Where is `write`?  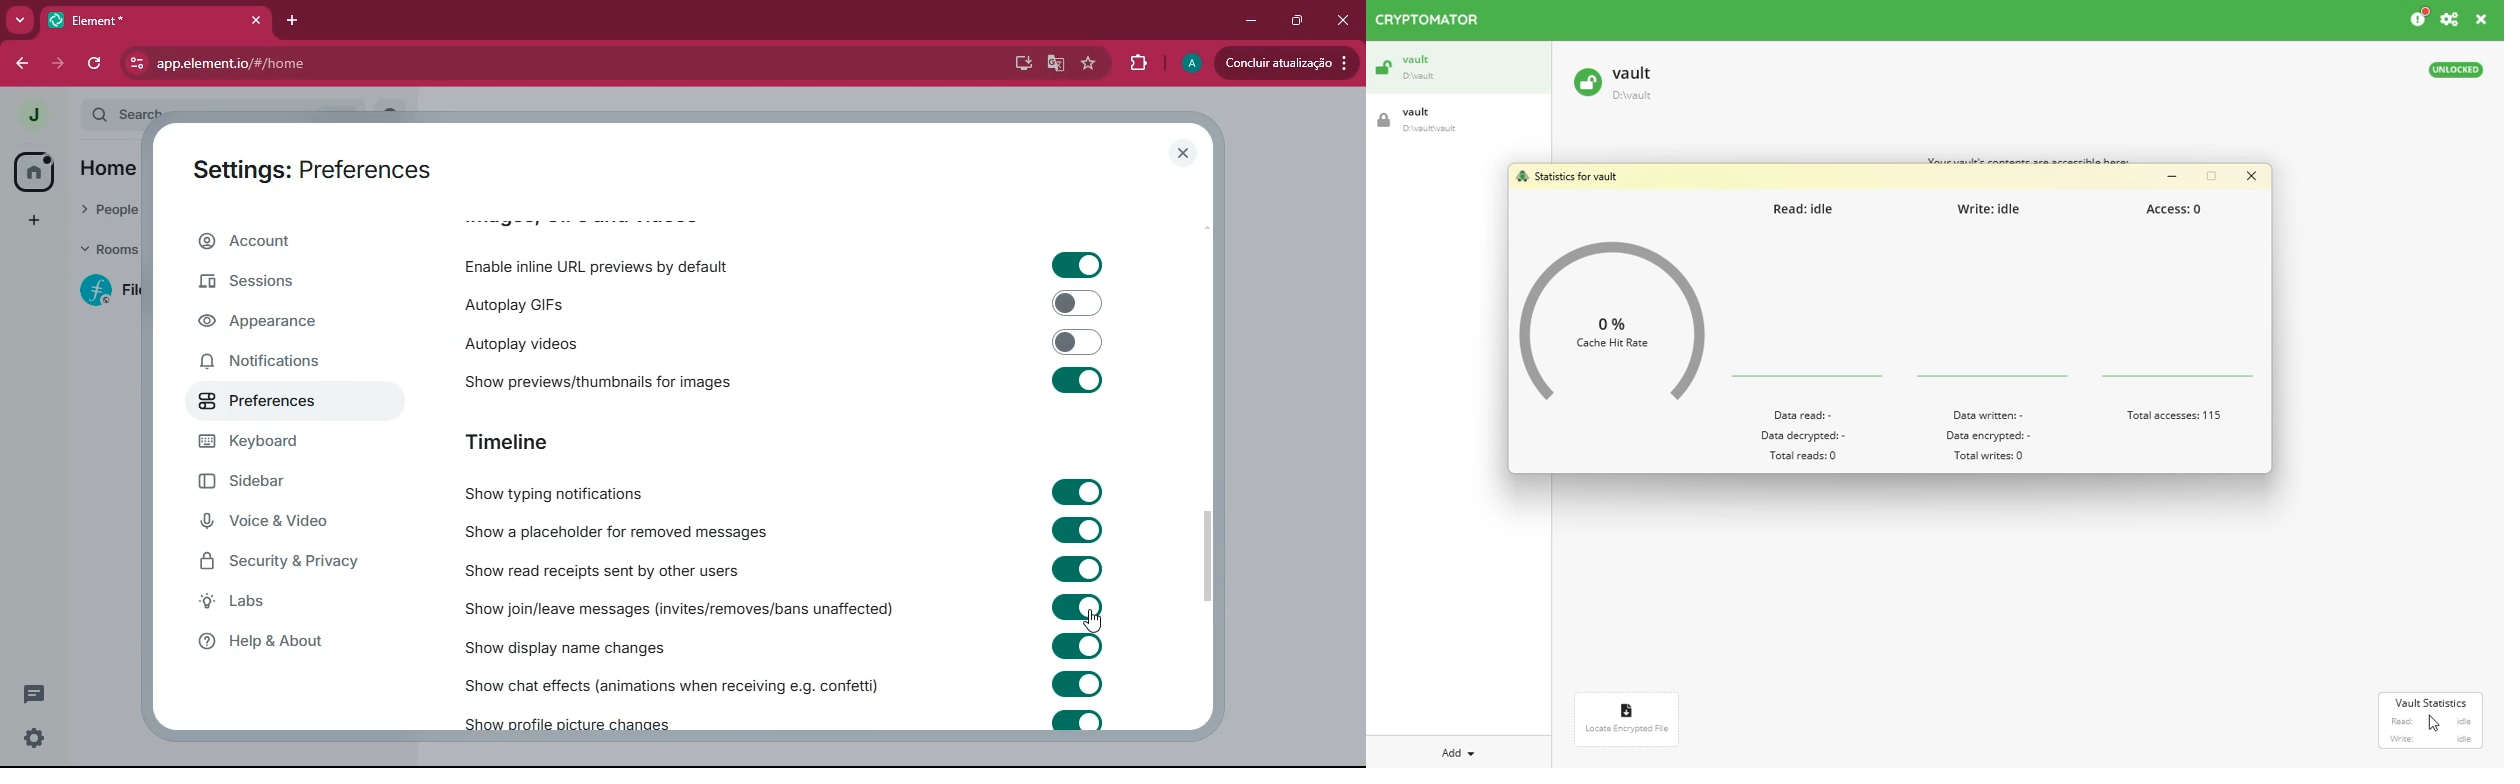 write is located at coordinates (1991, 208).